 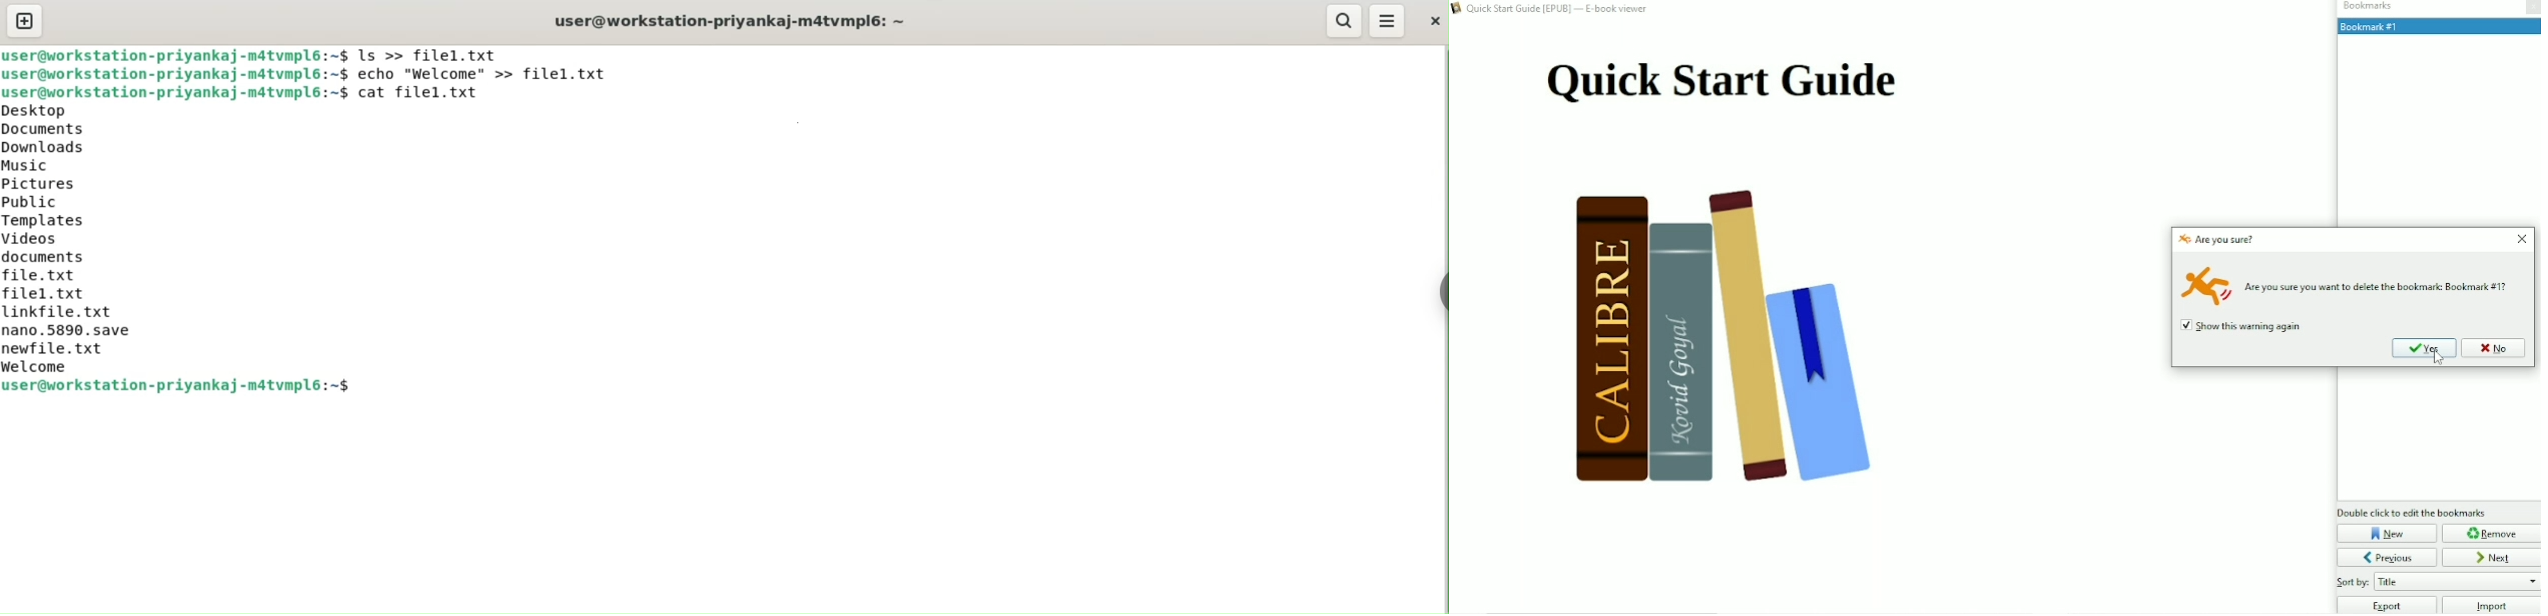 I want to click on Desktop Documents Downloads Music Pictures Public Templates Videos Documents file.txt linkfile.txt pano.5898.save newfile.txt, so click(x=77, y=229).